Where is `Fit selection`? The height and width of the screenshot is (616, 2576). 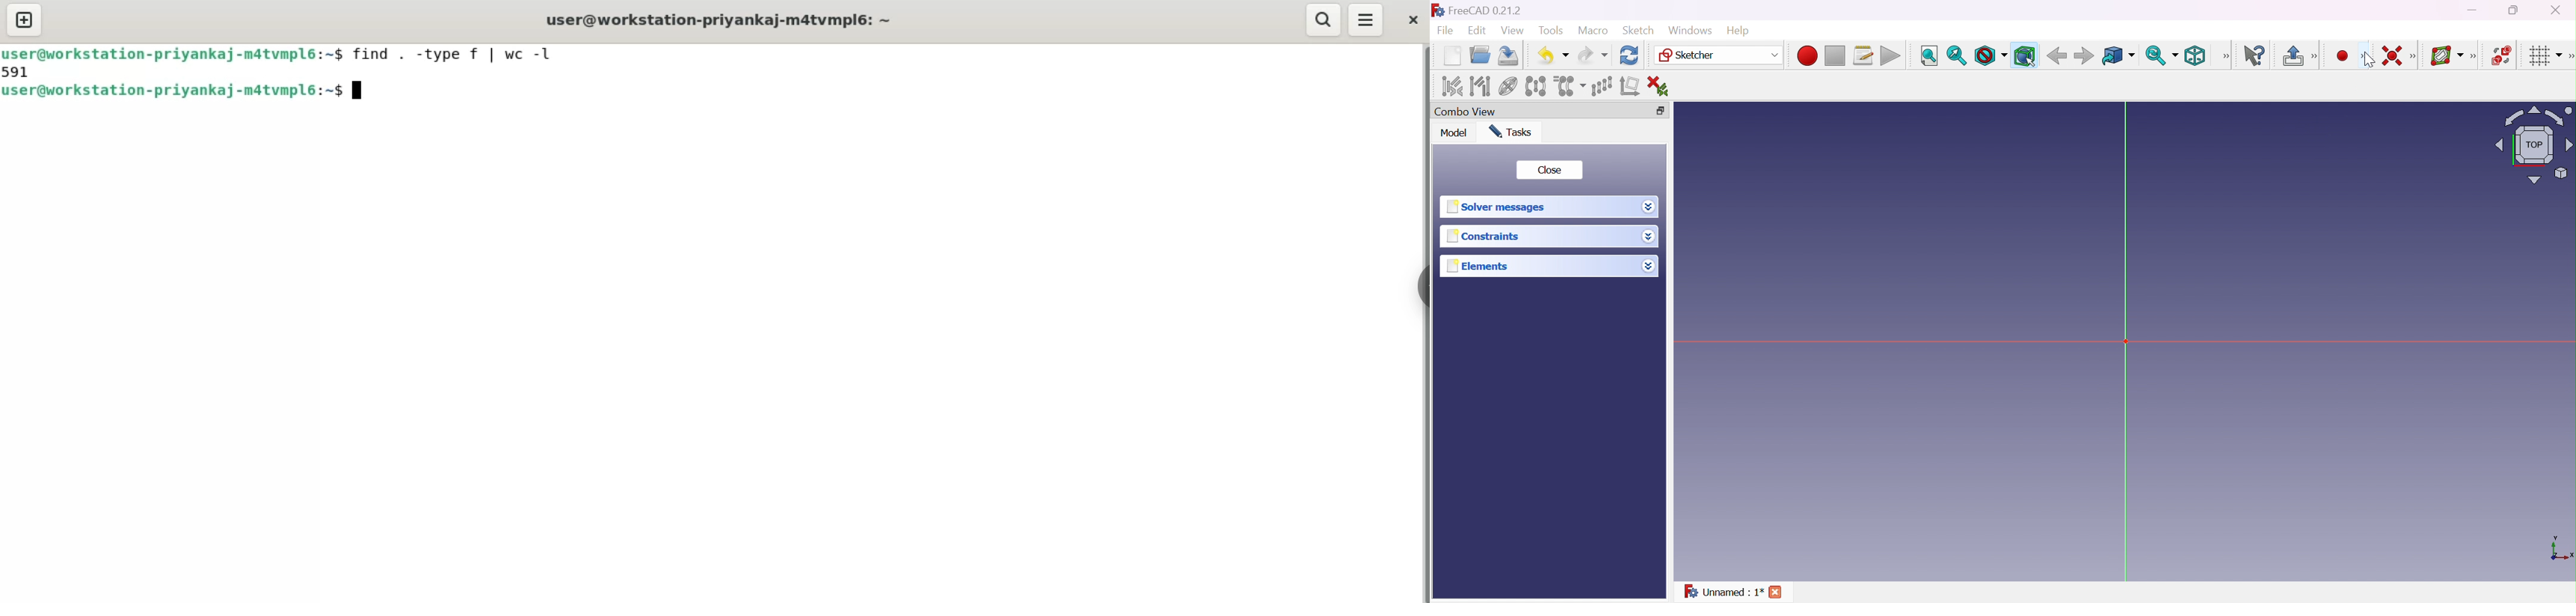
Fit selection is located at coordinates (1956, 55).